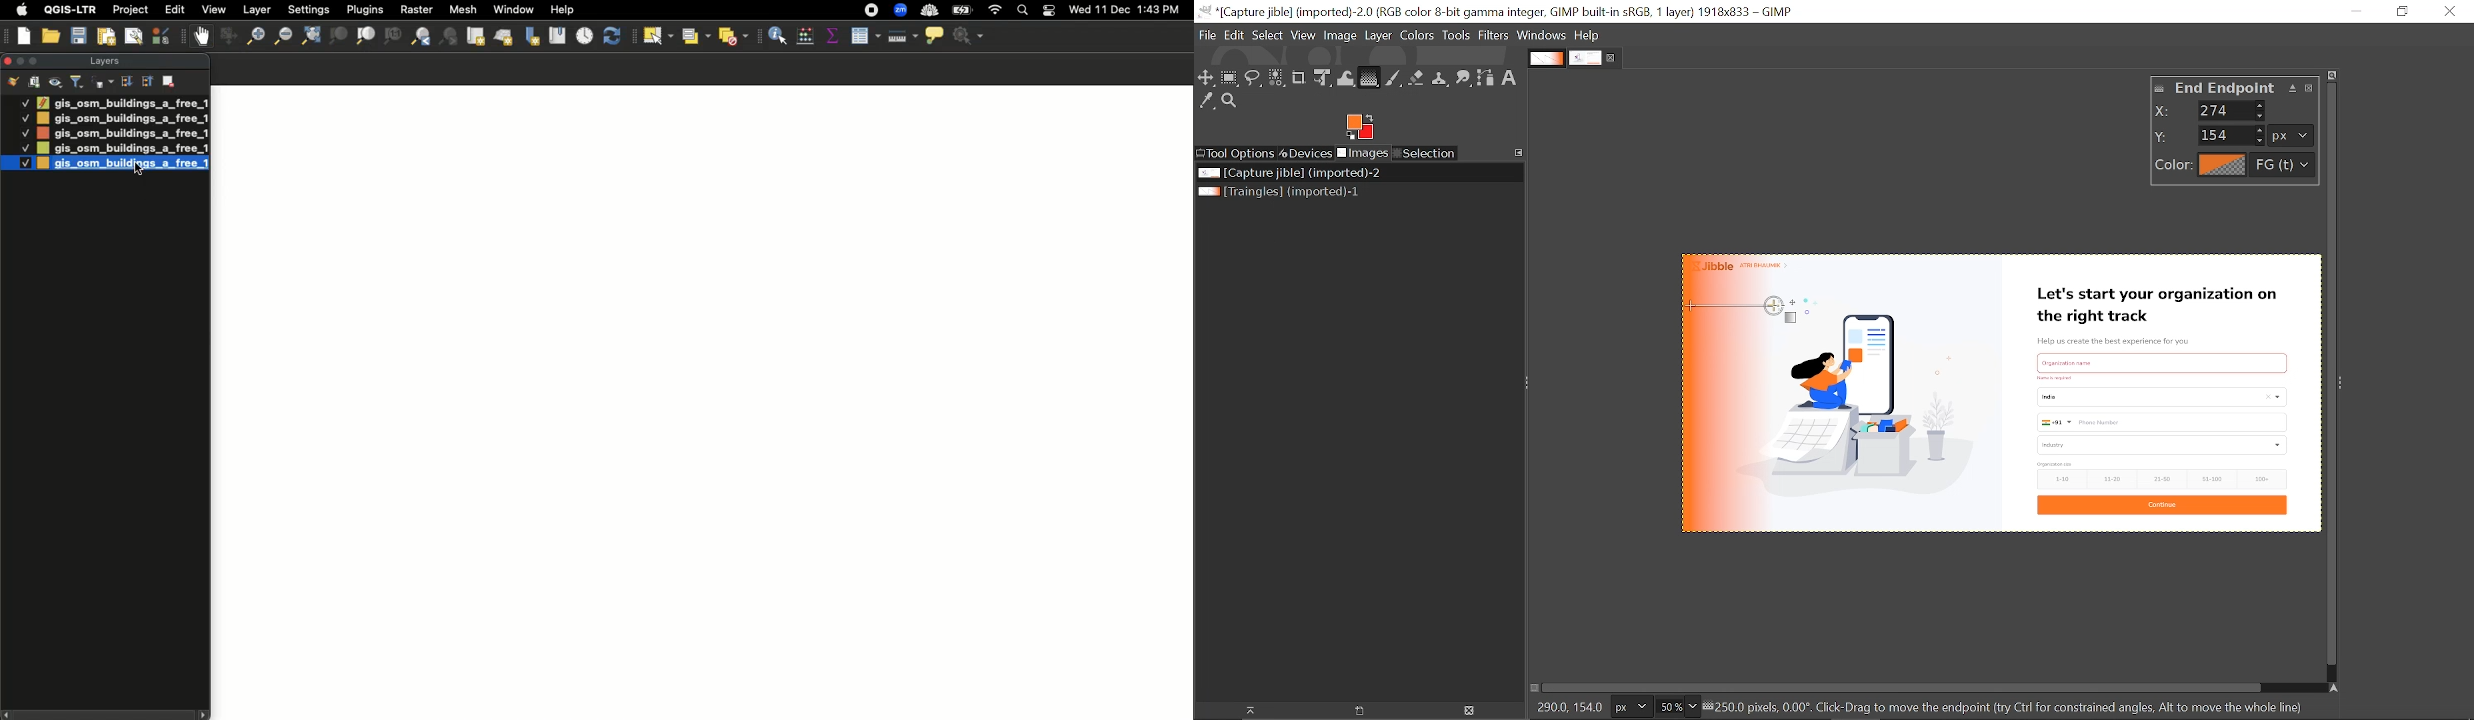 This screenshot has height=728, width=2492. What do you see at coordinates (1114, 12) in the screenshot?
I see `11 Dec` at bounding box center [1114, 12].